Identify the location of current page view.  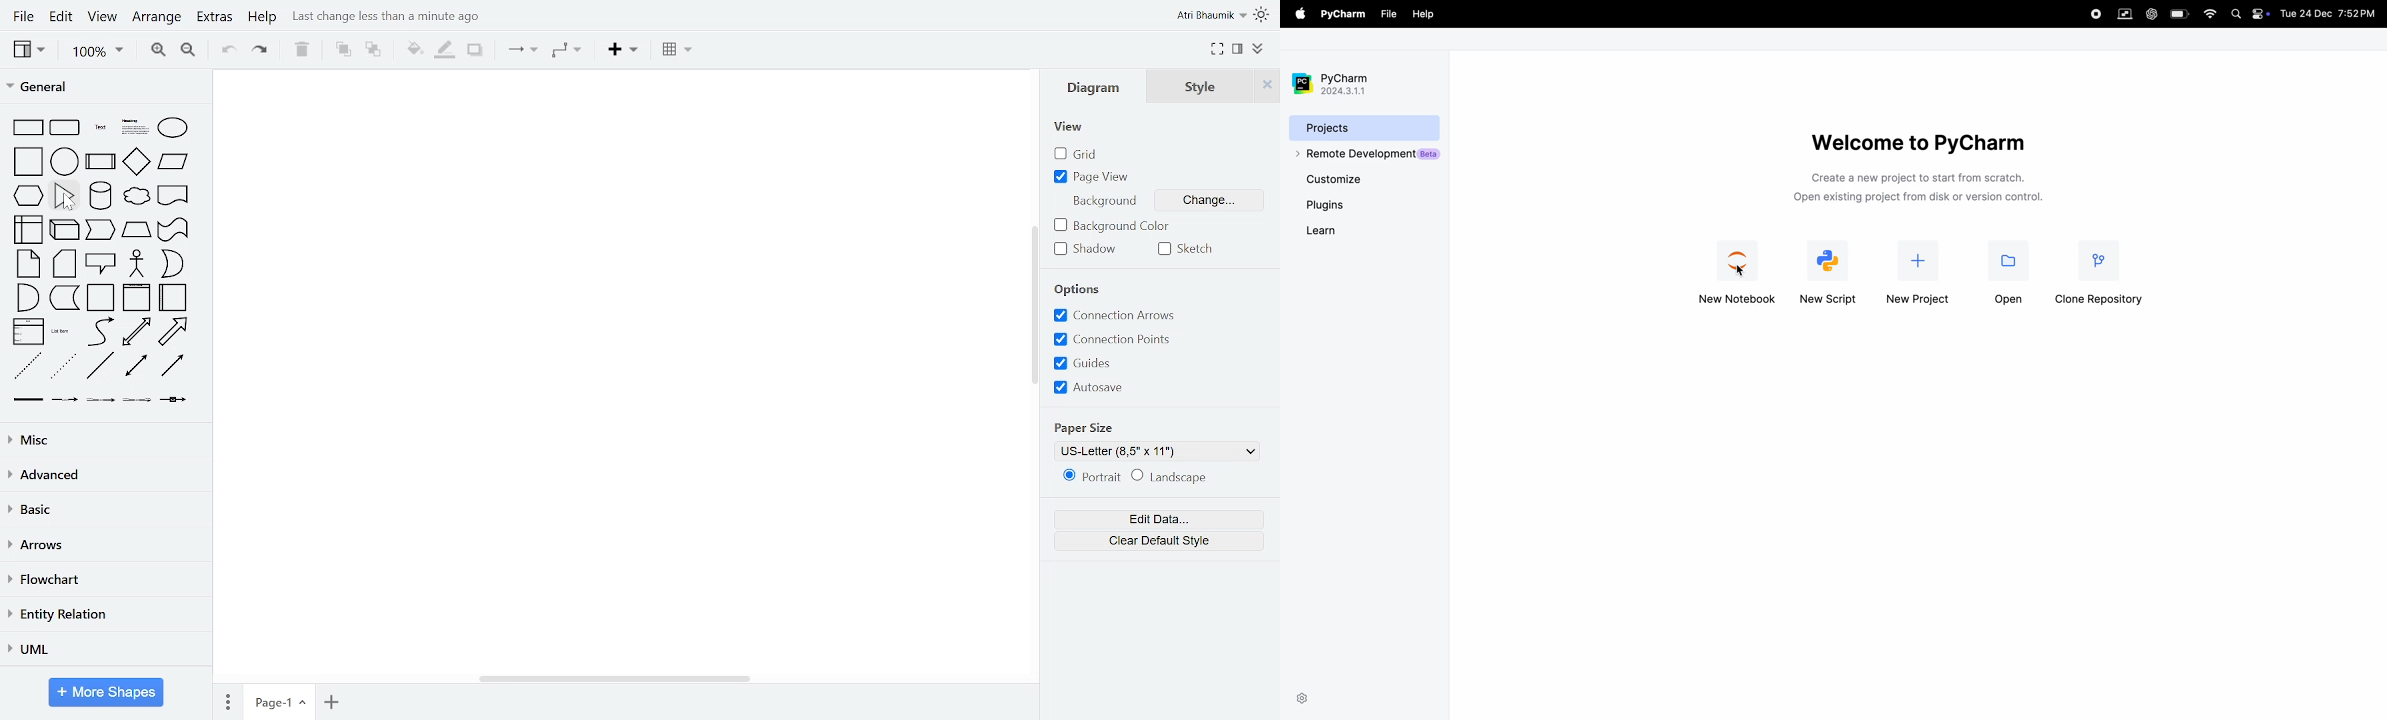
(1155, 453).